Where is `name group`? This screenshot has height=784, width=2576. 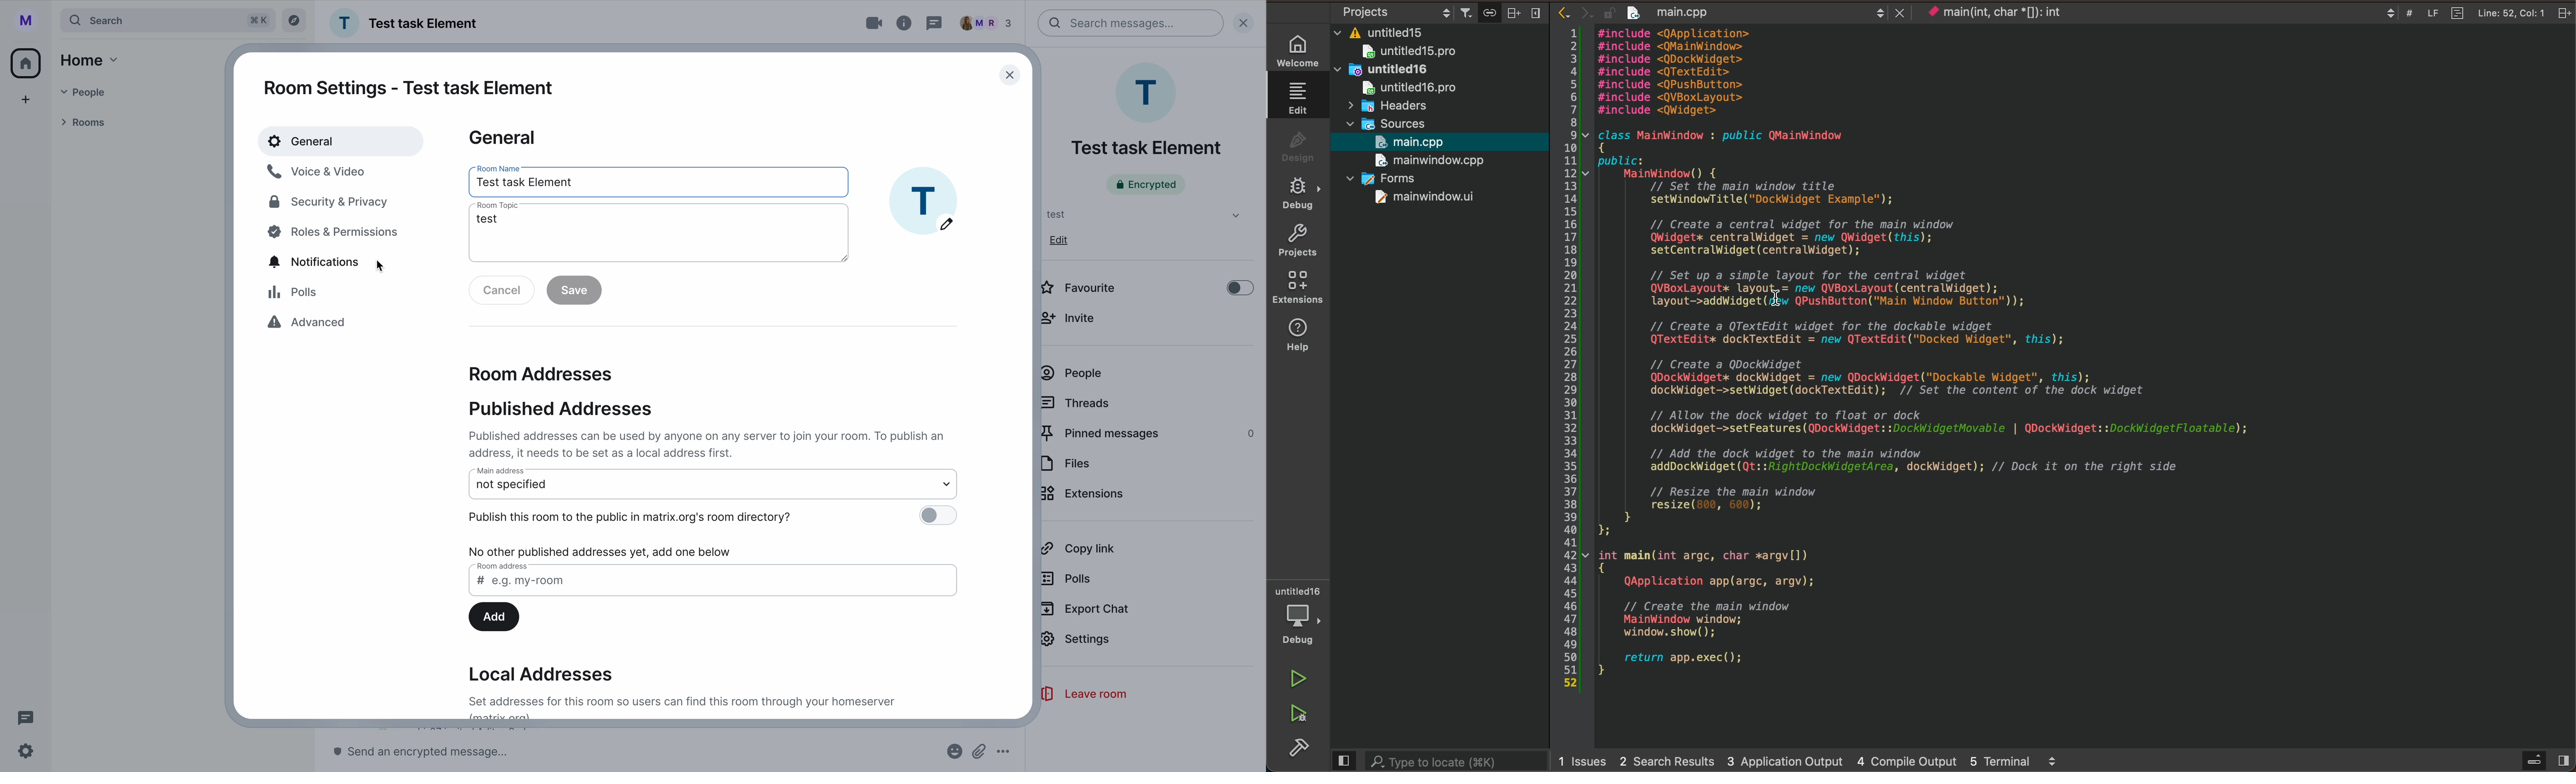 name group is located at coordinates (406, 23).